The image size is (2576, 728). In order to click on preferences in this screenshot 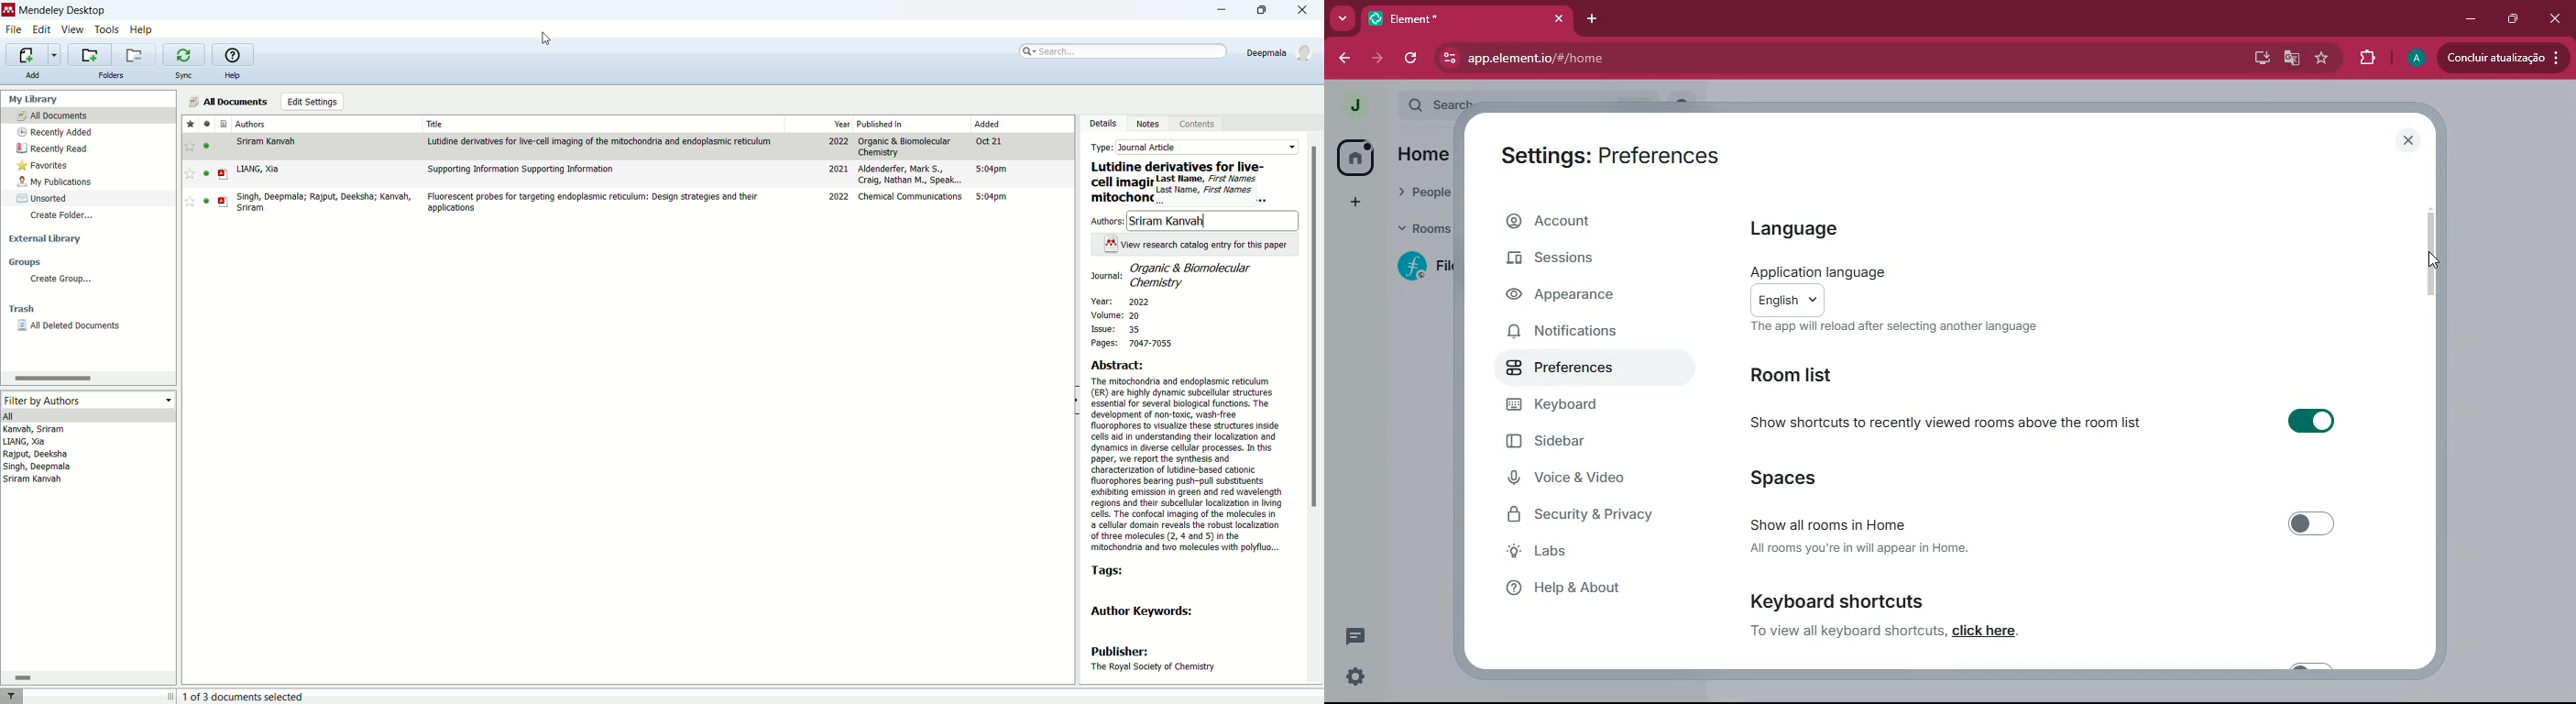, I will do `click(1568, 366)`.